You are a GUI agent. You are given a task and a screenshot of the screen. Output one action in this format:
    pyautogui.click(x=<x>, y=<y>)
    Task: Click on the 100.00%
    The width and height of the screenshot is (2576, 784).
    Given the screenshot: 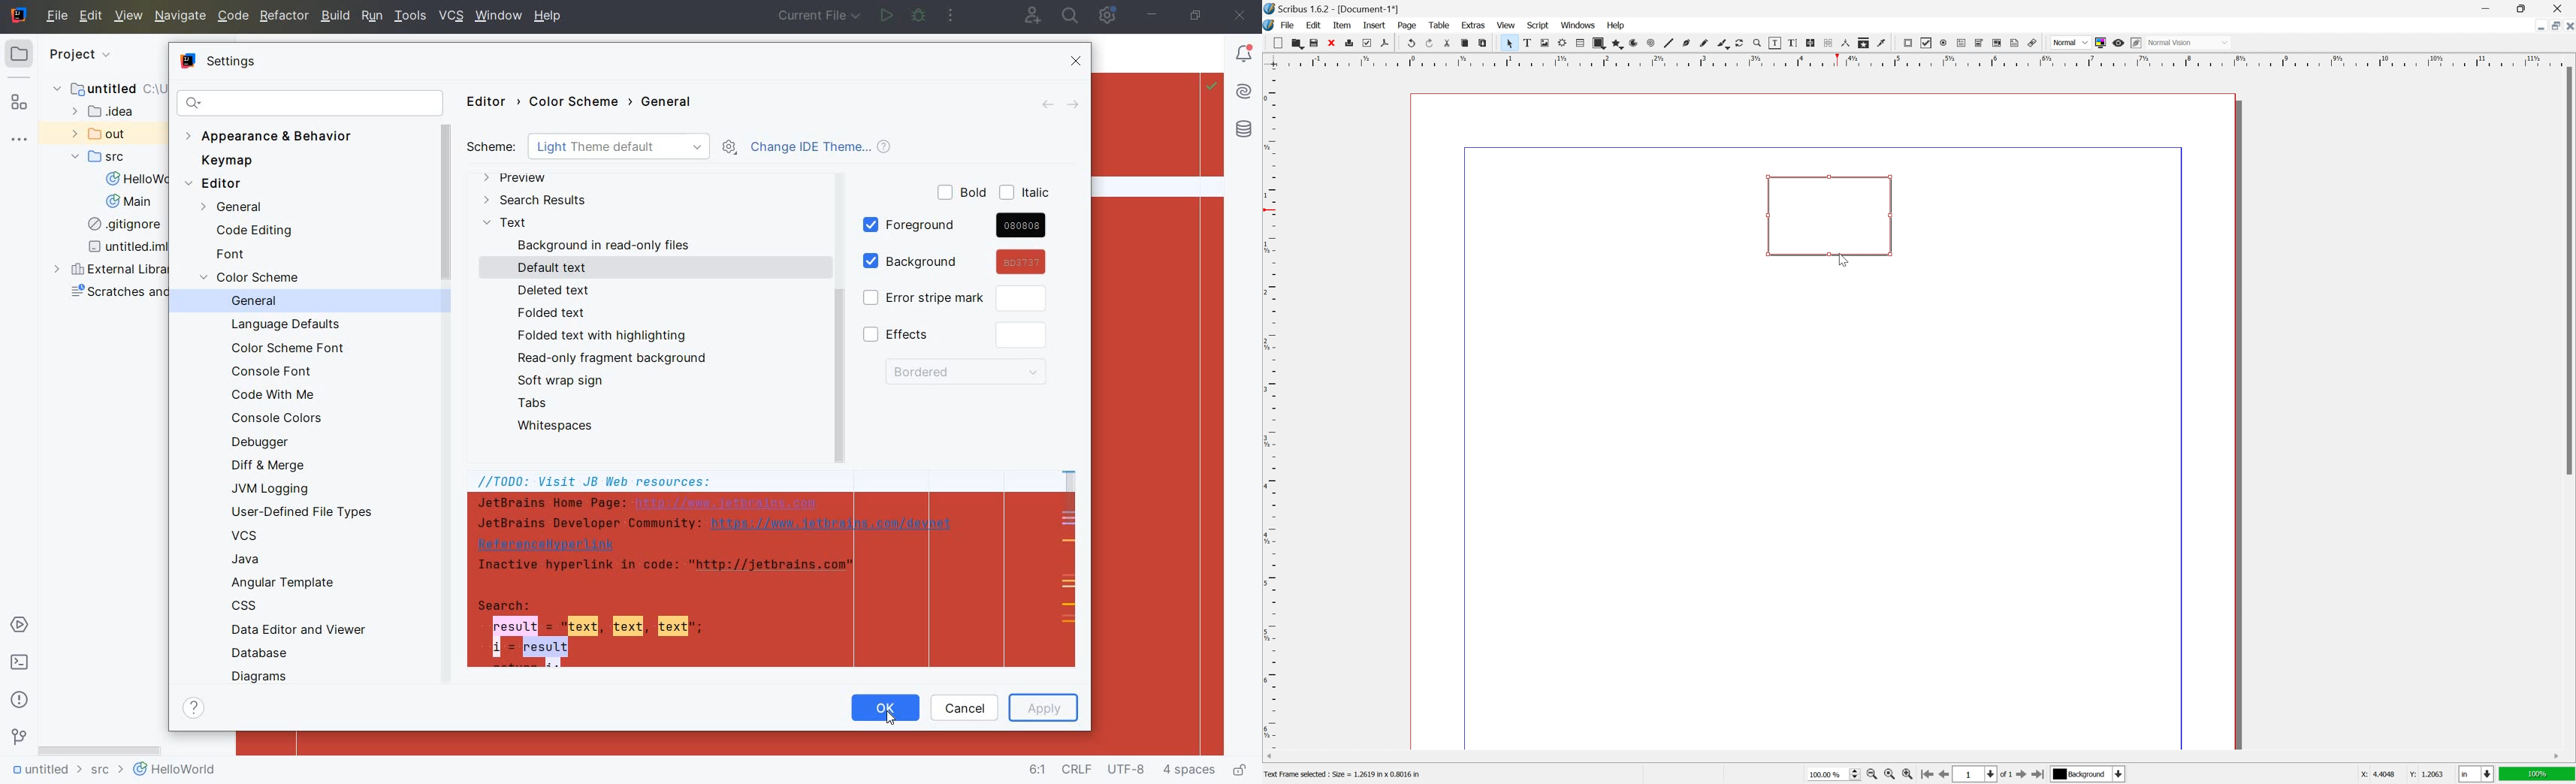 What is the action you would take?
    pyautogui.click(x=1834, y=776)
    